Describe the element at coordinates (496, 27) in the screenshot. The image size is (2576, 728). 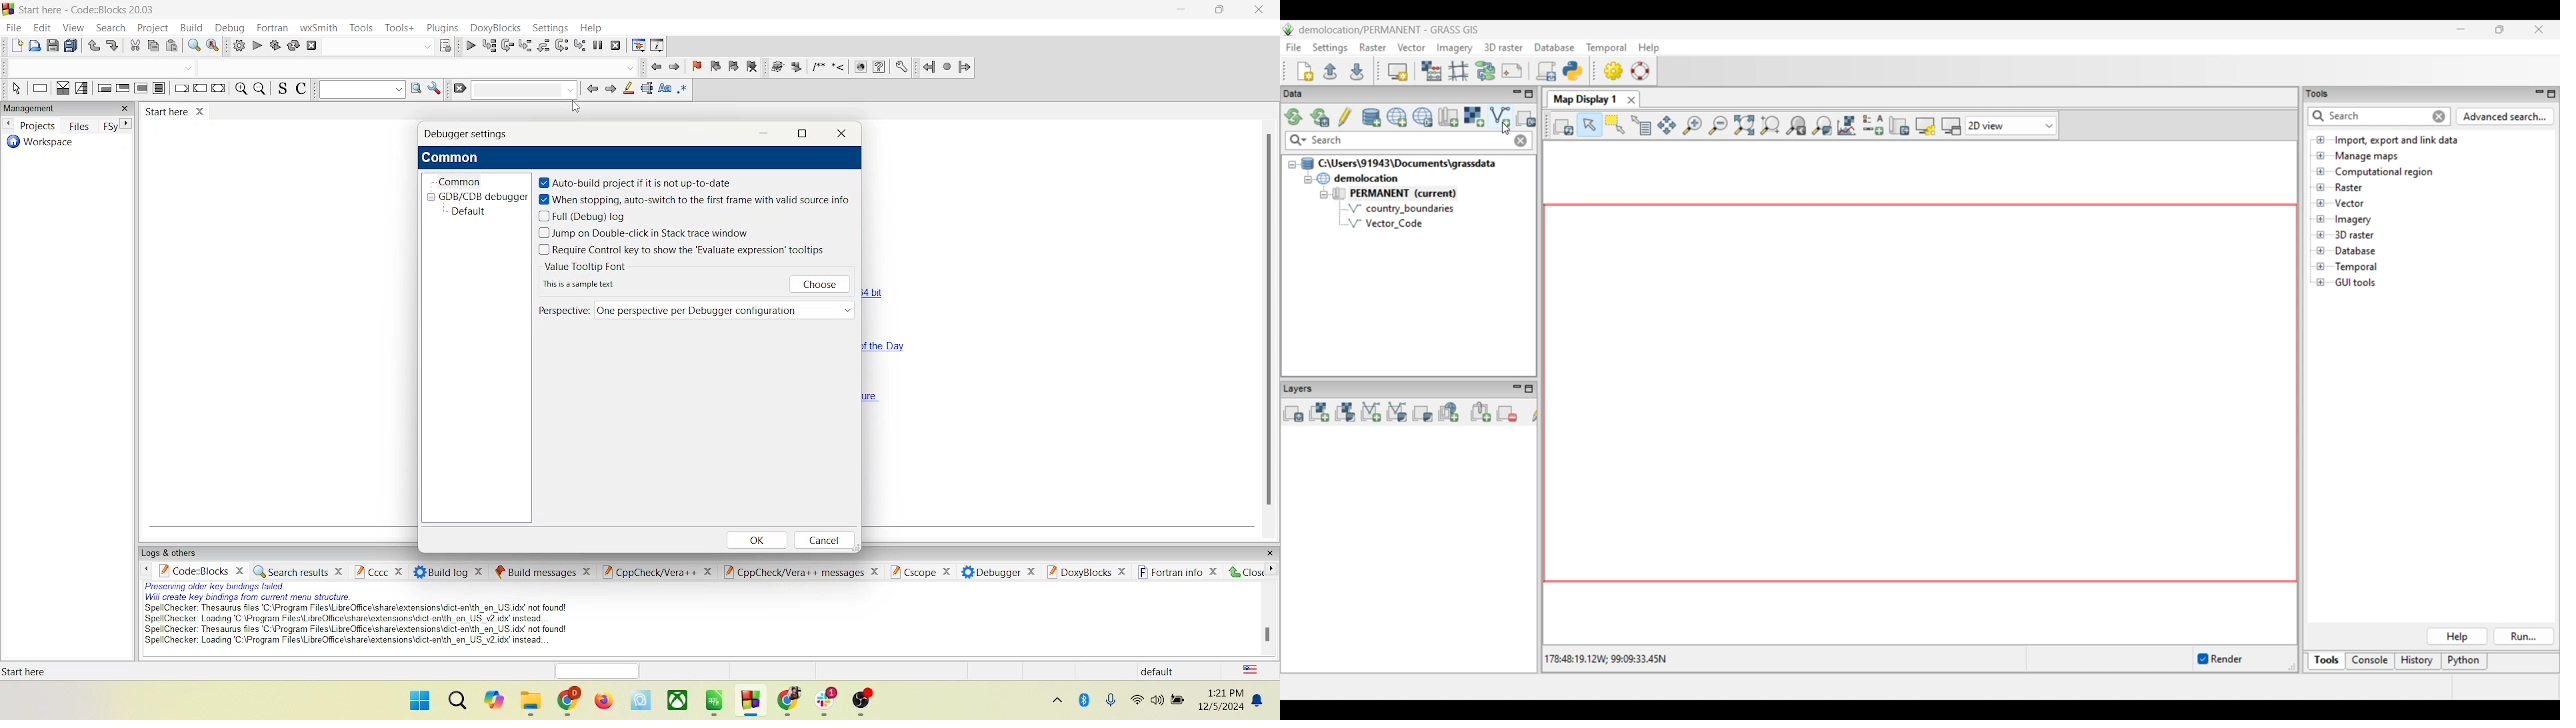
I see `doxyblocks` at that location.